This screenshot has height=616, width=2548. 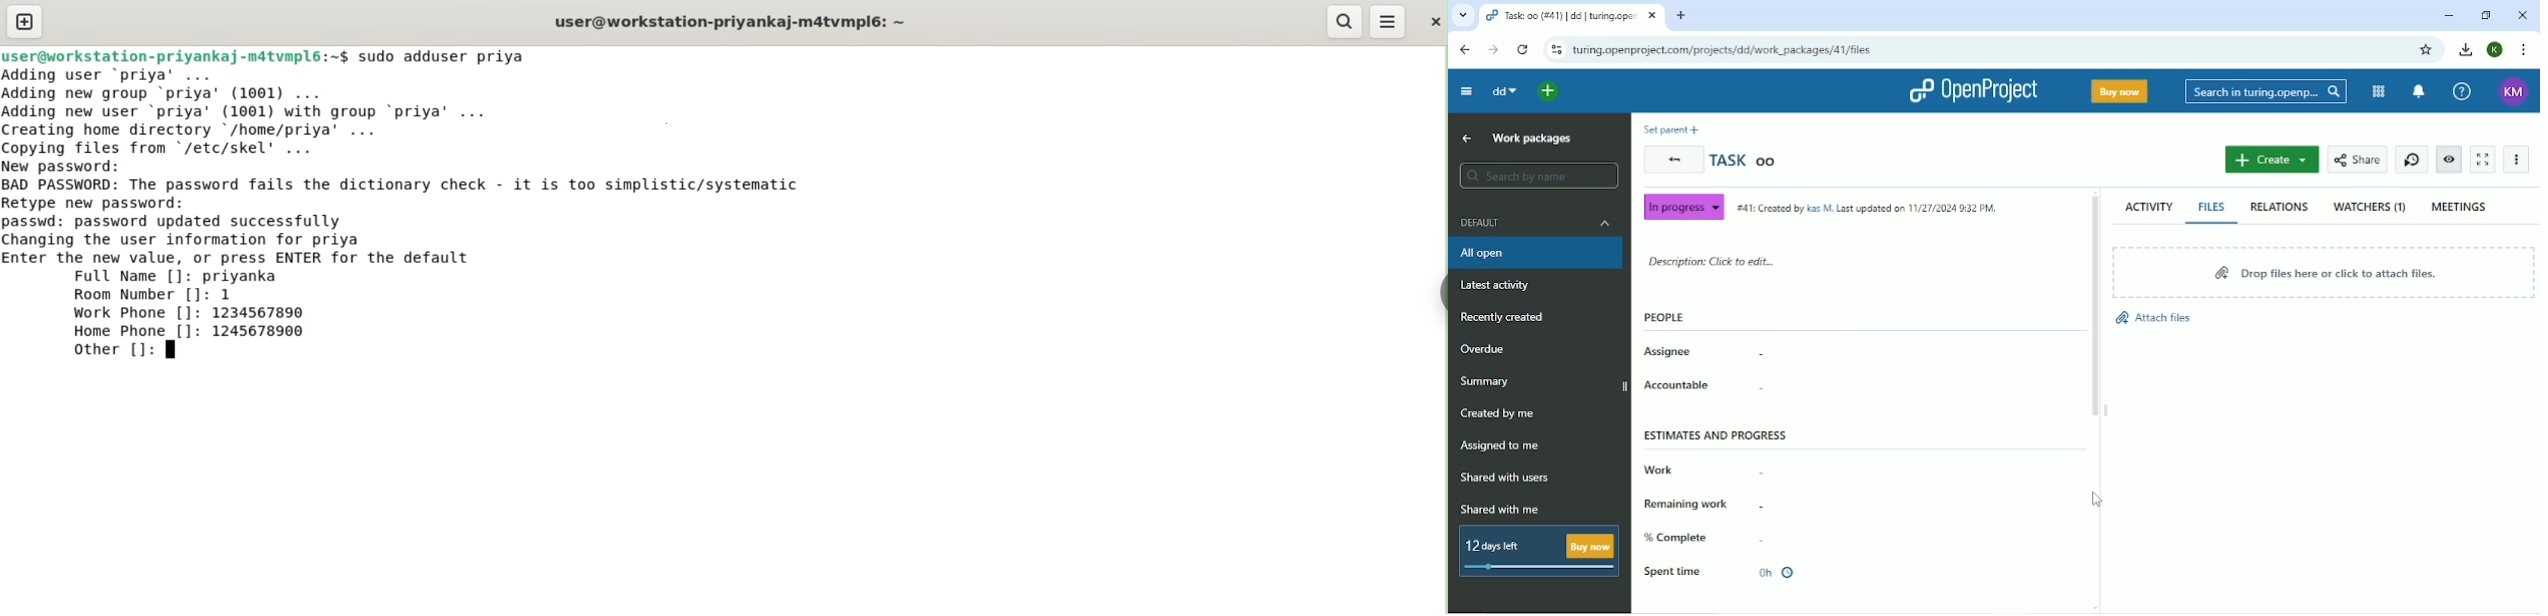 I want to click on Attach files, so click(x=2154, y=317).